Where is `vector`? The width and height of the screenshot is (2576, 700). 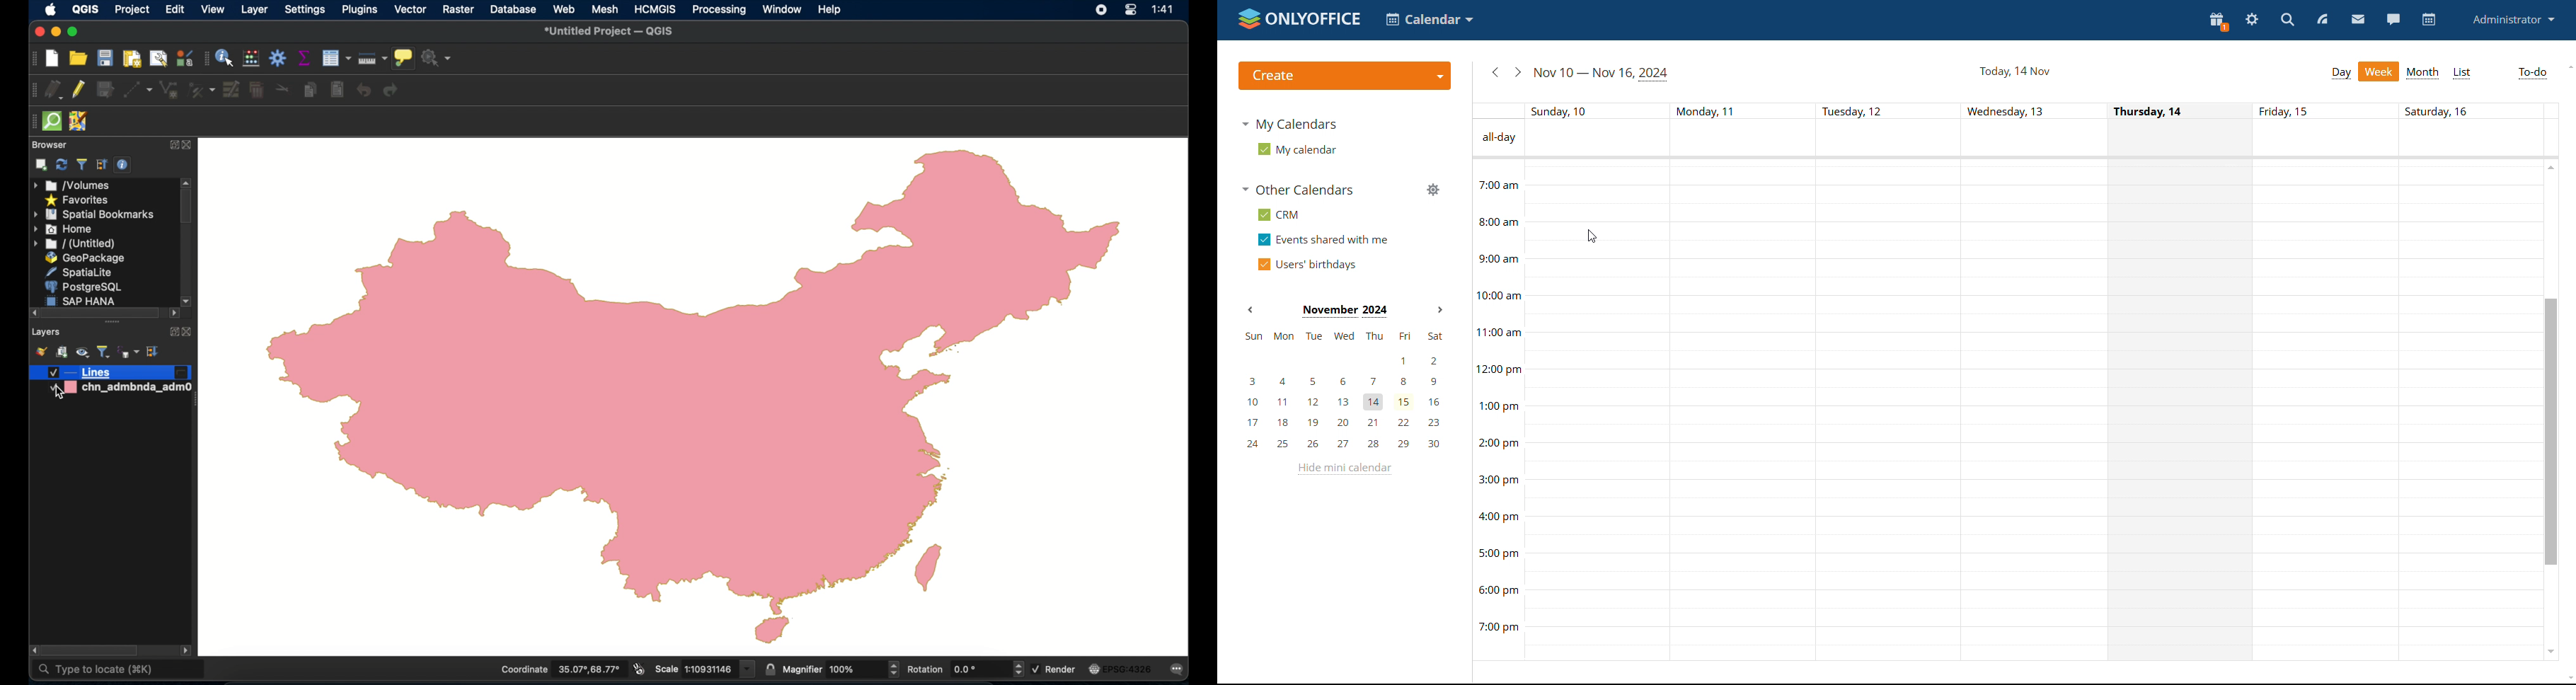 vector is located at coordinates (410, 10).